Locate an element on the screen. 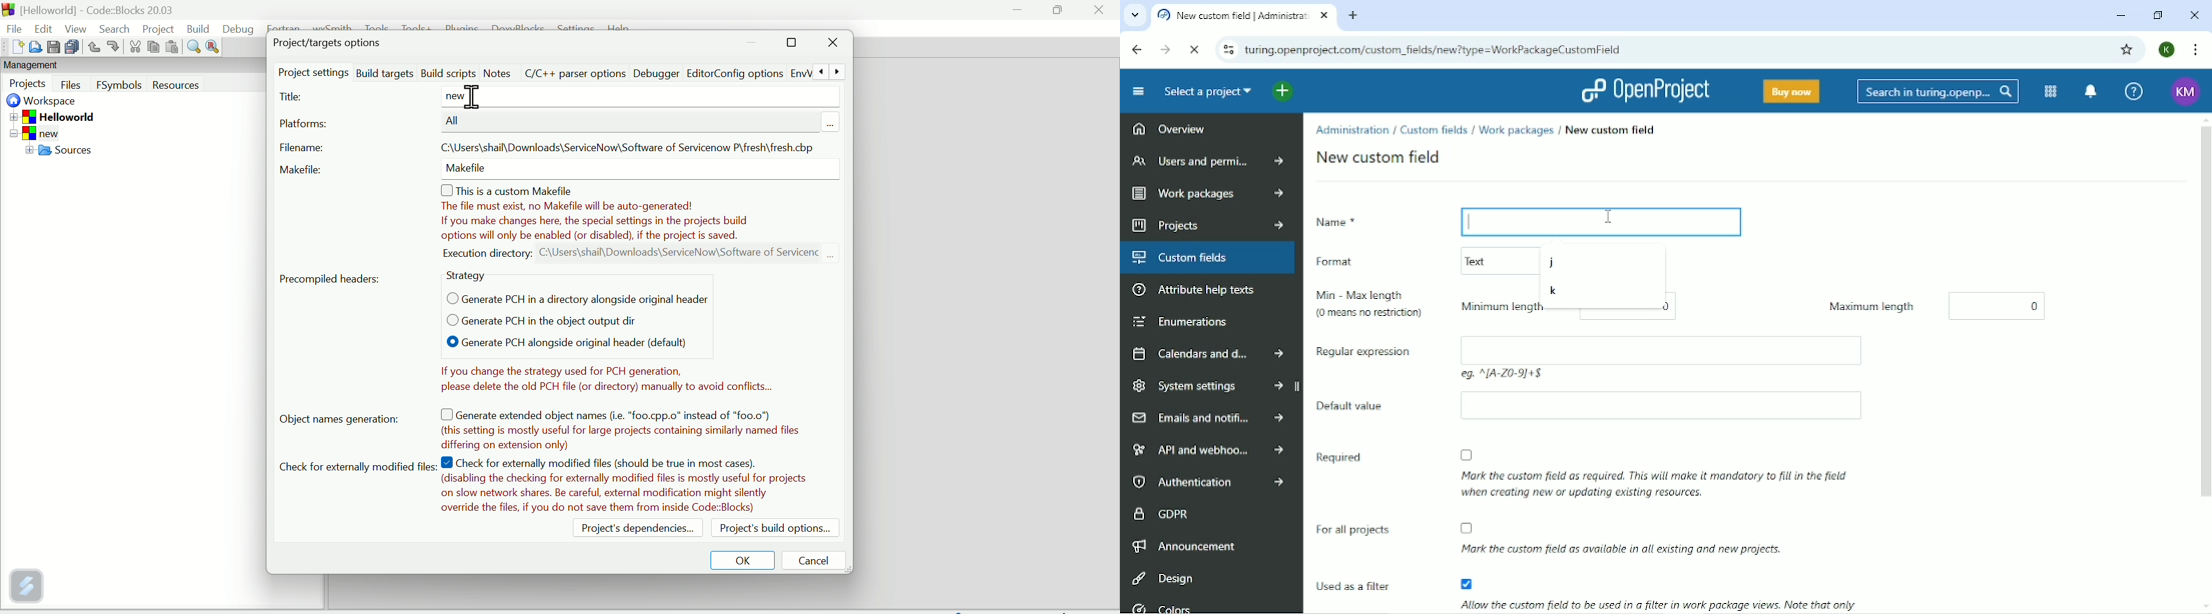  All is located at coordinates (456, 121).